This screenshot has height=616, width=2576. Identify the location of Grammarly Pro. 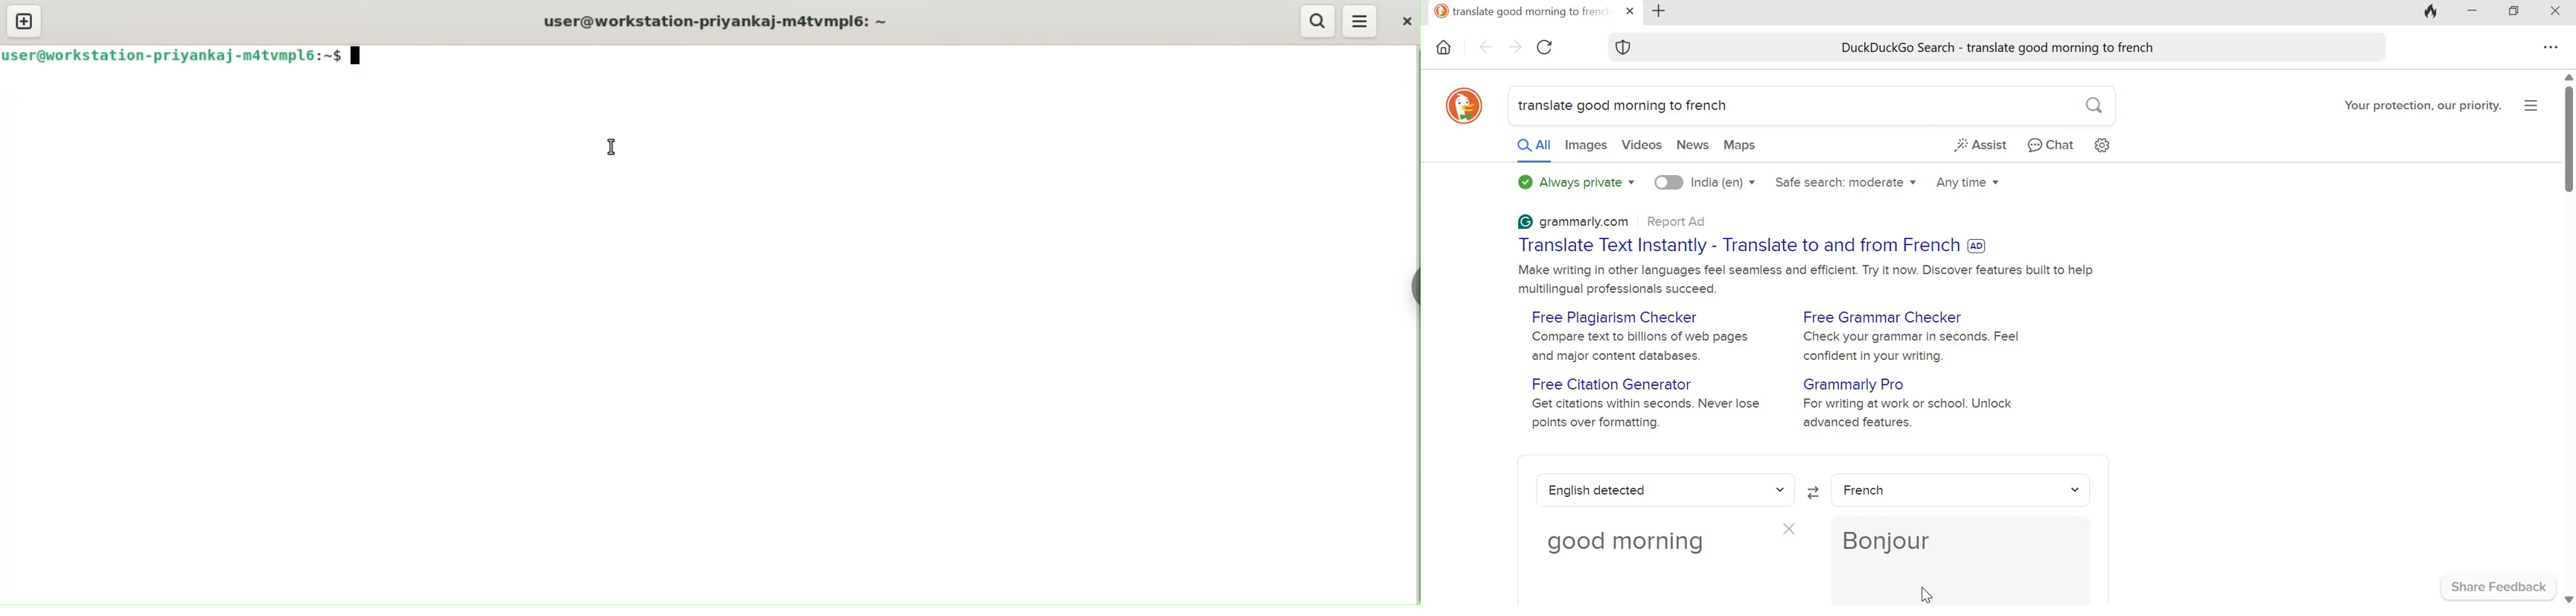
(1859, 384).